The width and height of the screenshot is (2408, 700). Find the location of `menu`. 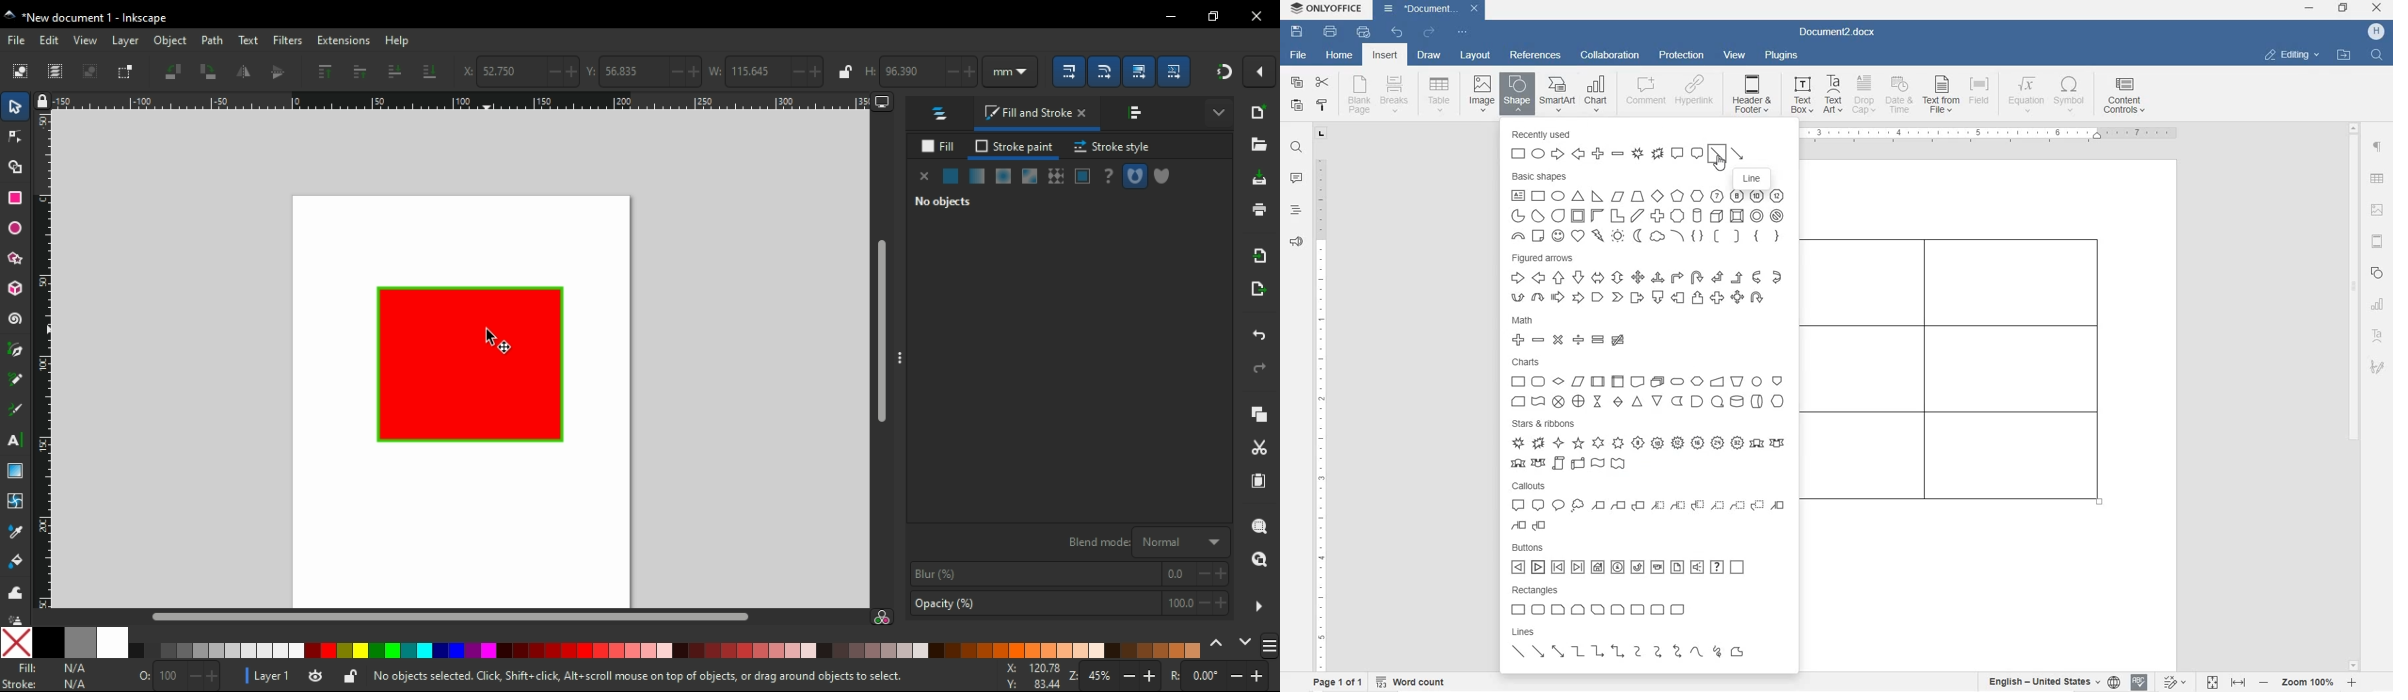

menu is located at coordinates (1270, 645).